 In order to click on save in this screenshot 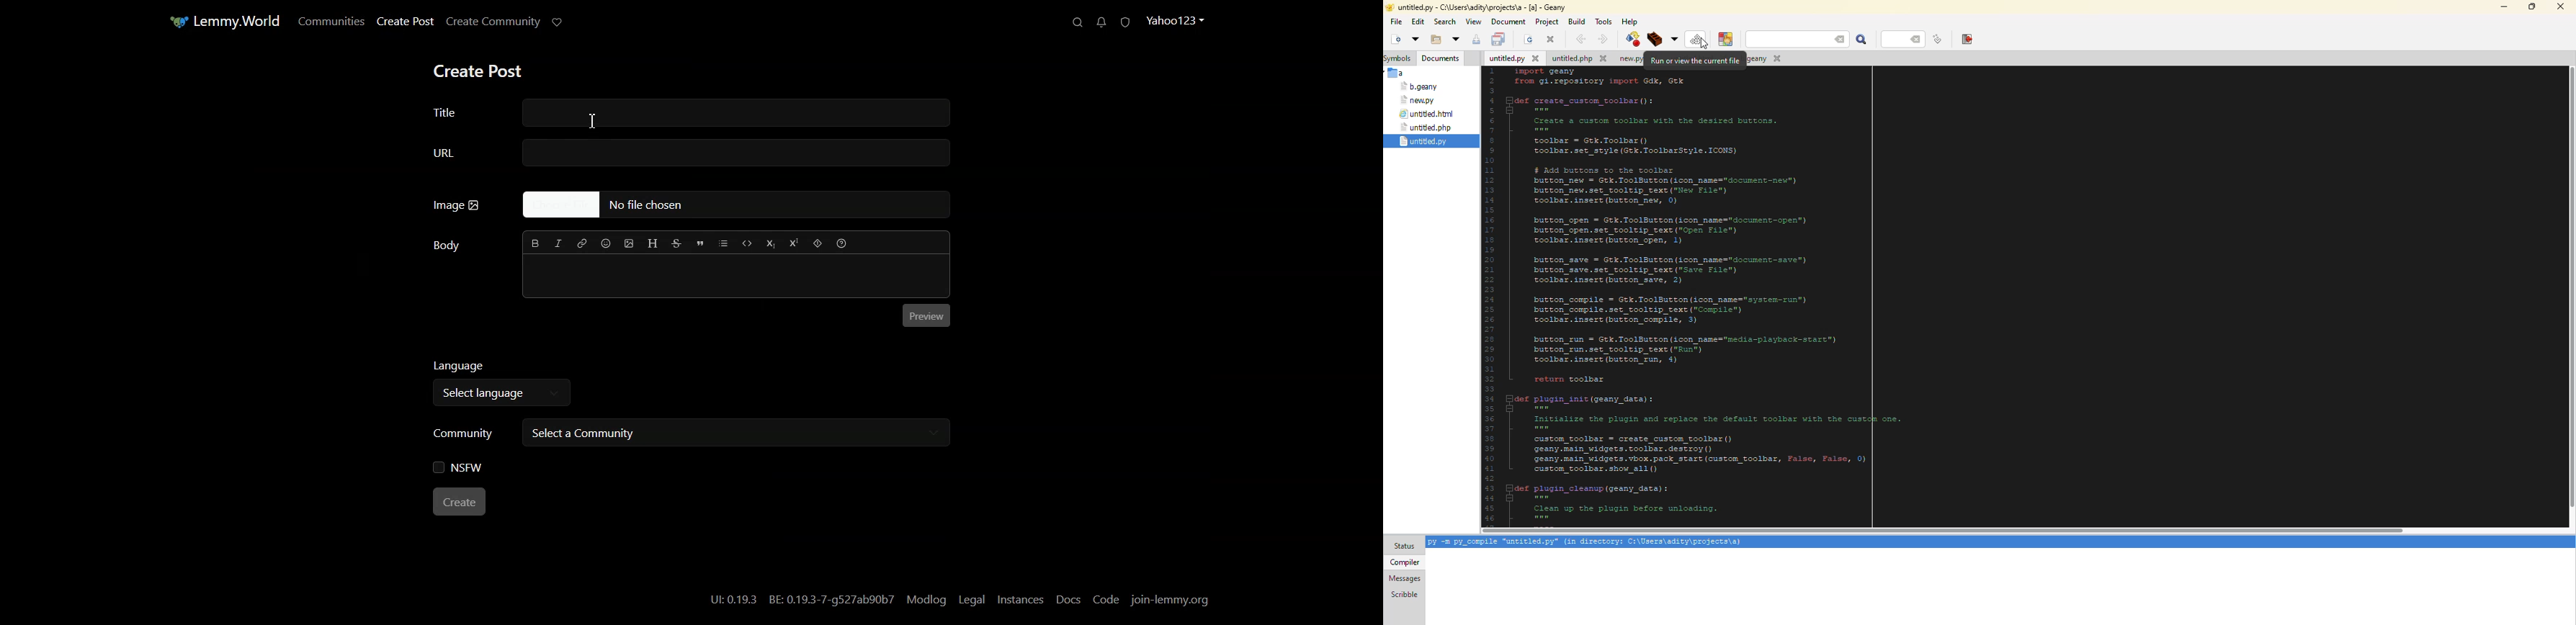, I will do `click(1475, 40)`.